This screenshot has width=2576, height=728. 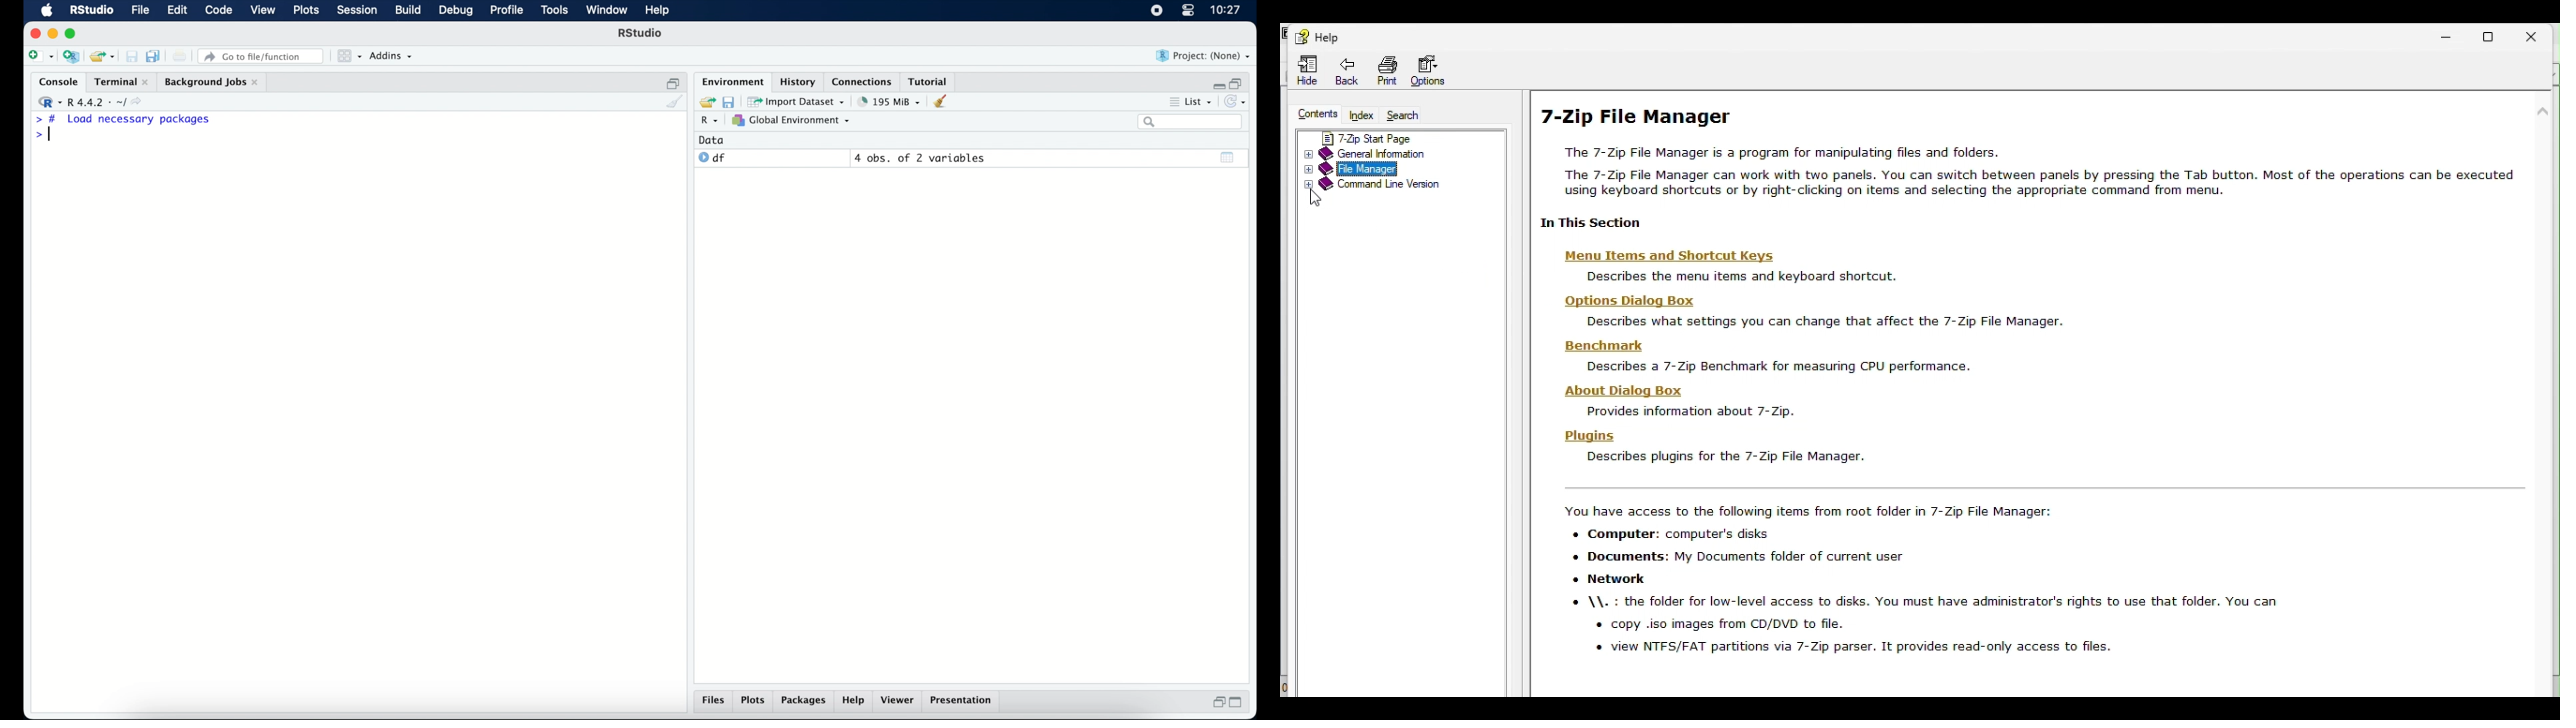 What do you see at coordinates (920, 158) in the screenshot?
I see `4 obs, of 2 variables` at bounding box center [920, 158].